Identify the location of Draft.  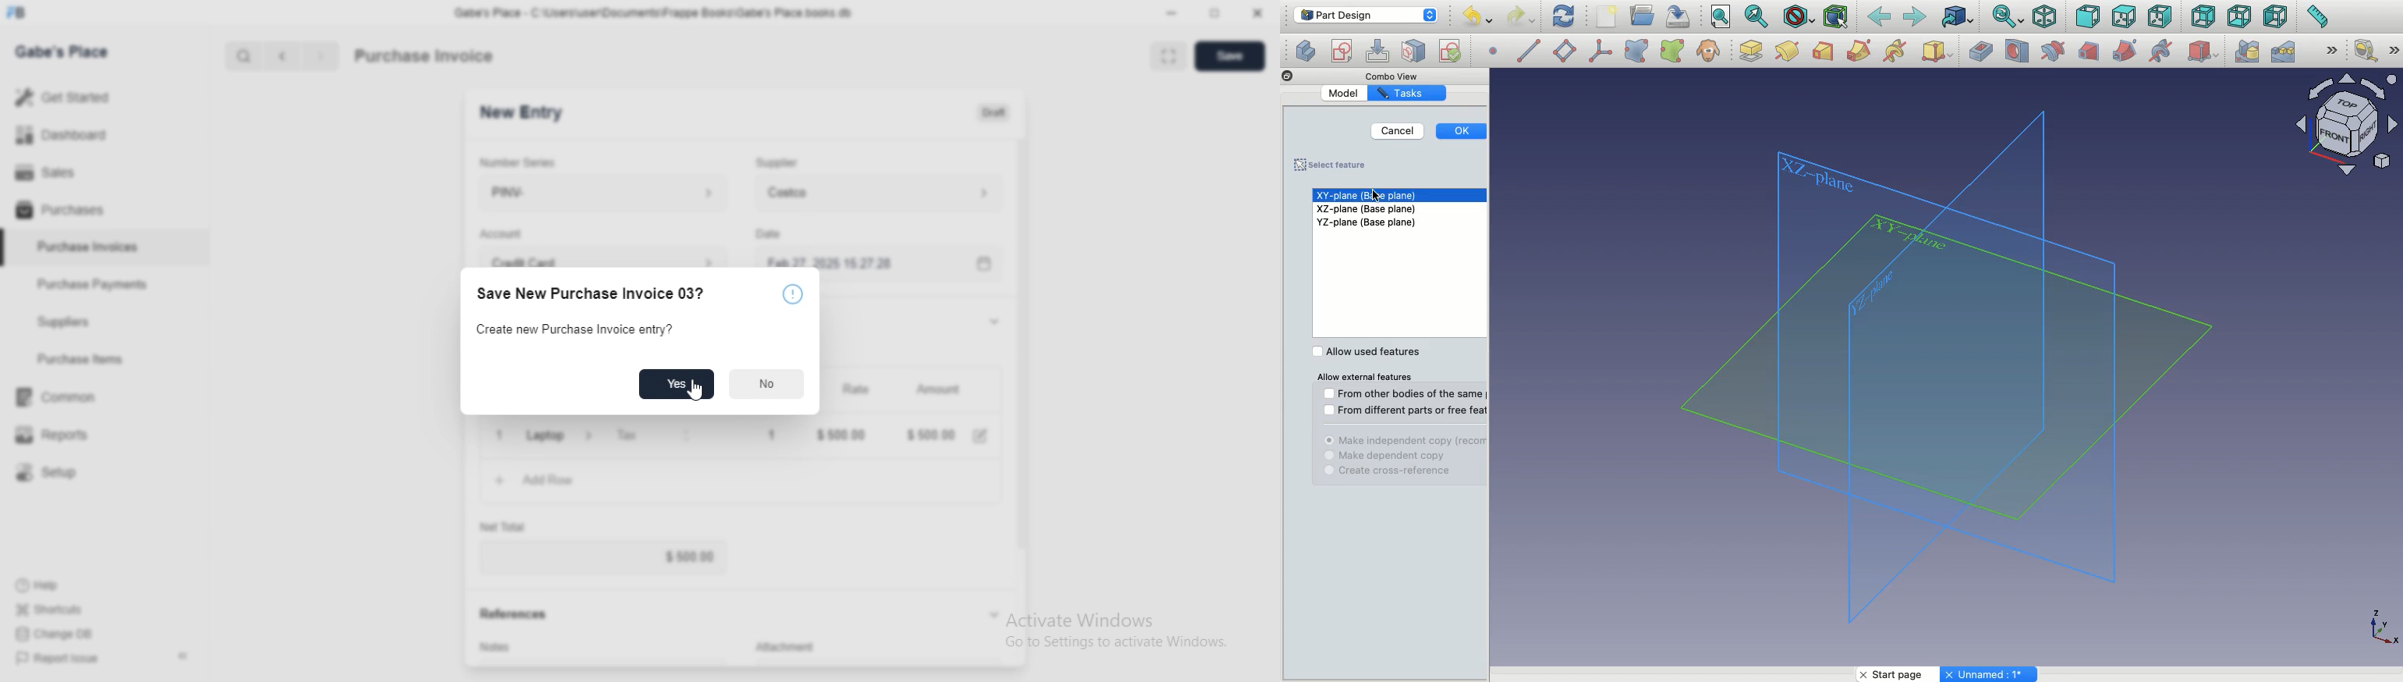
(994, 113).